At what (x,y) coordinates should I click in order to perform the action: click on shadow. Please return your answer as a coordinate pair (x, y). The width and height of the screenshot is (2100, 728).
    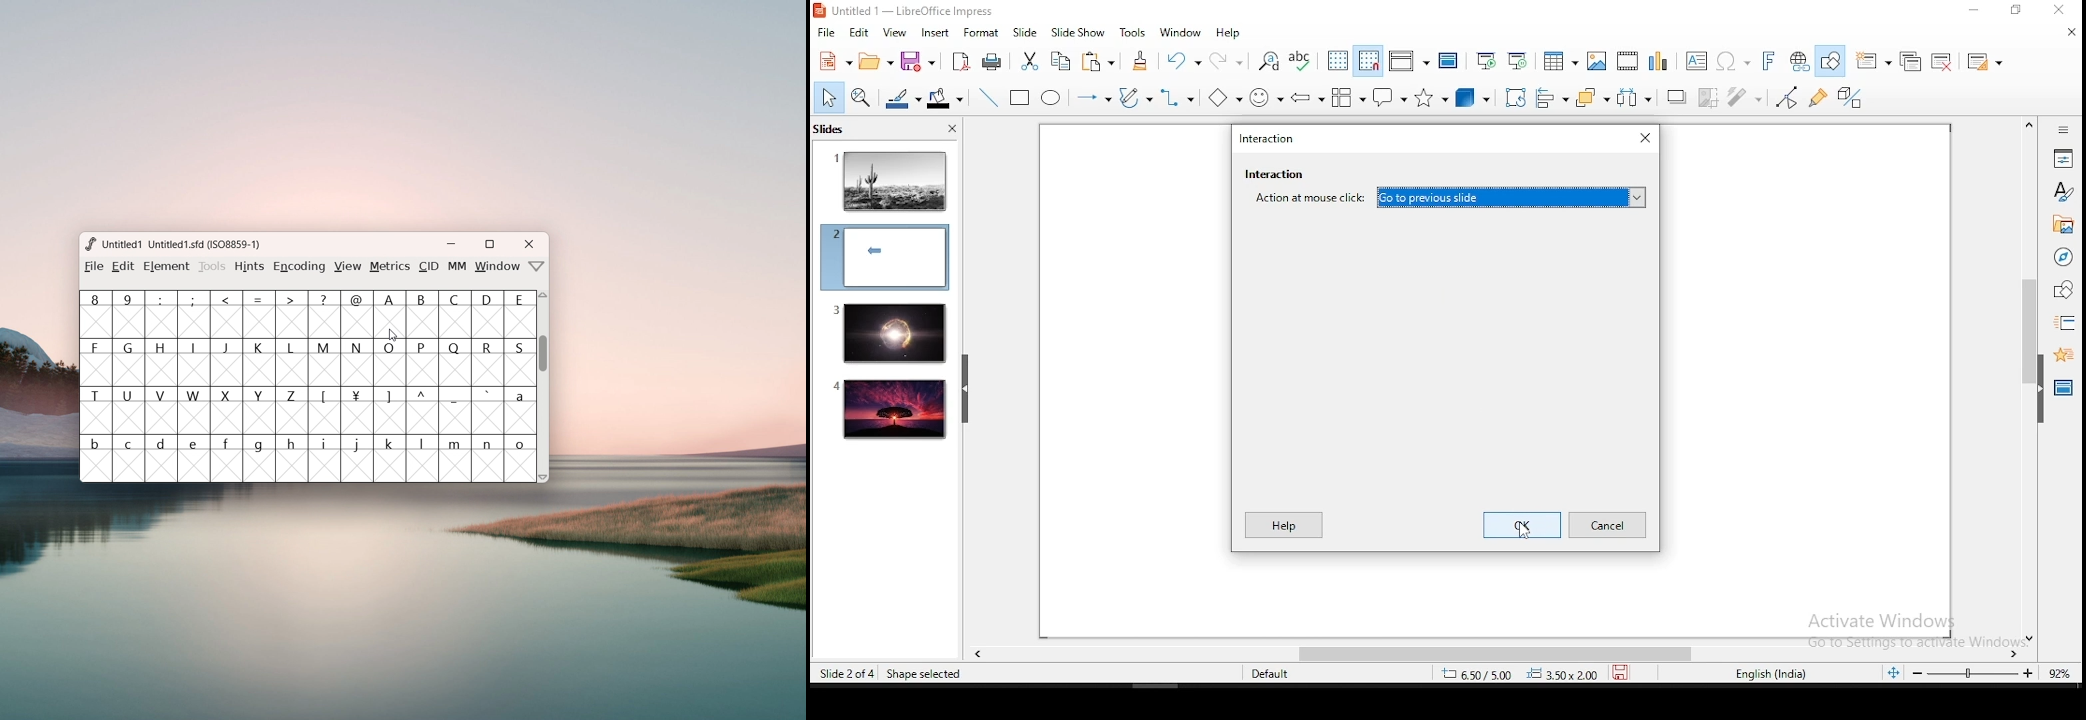
    Looking at the image, I should click on (1676, 95).